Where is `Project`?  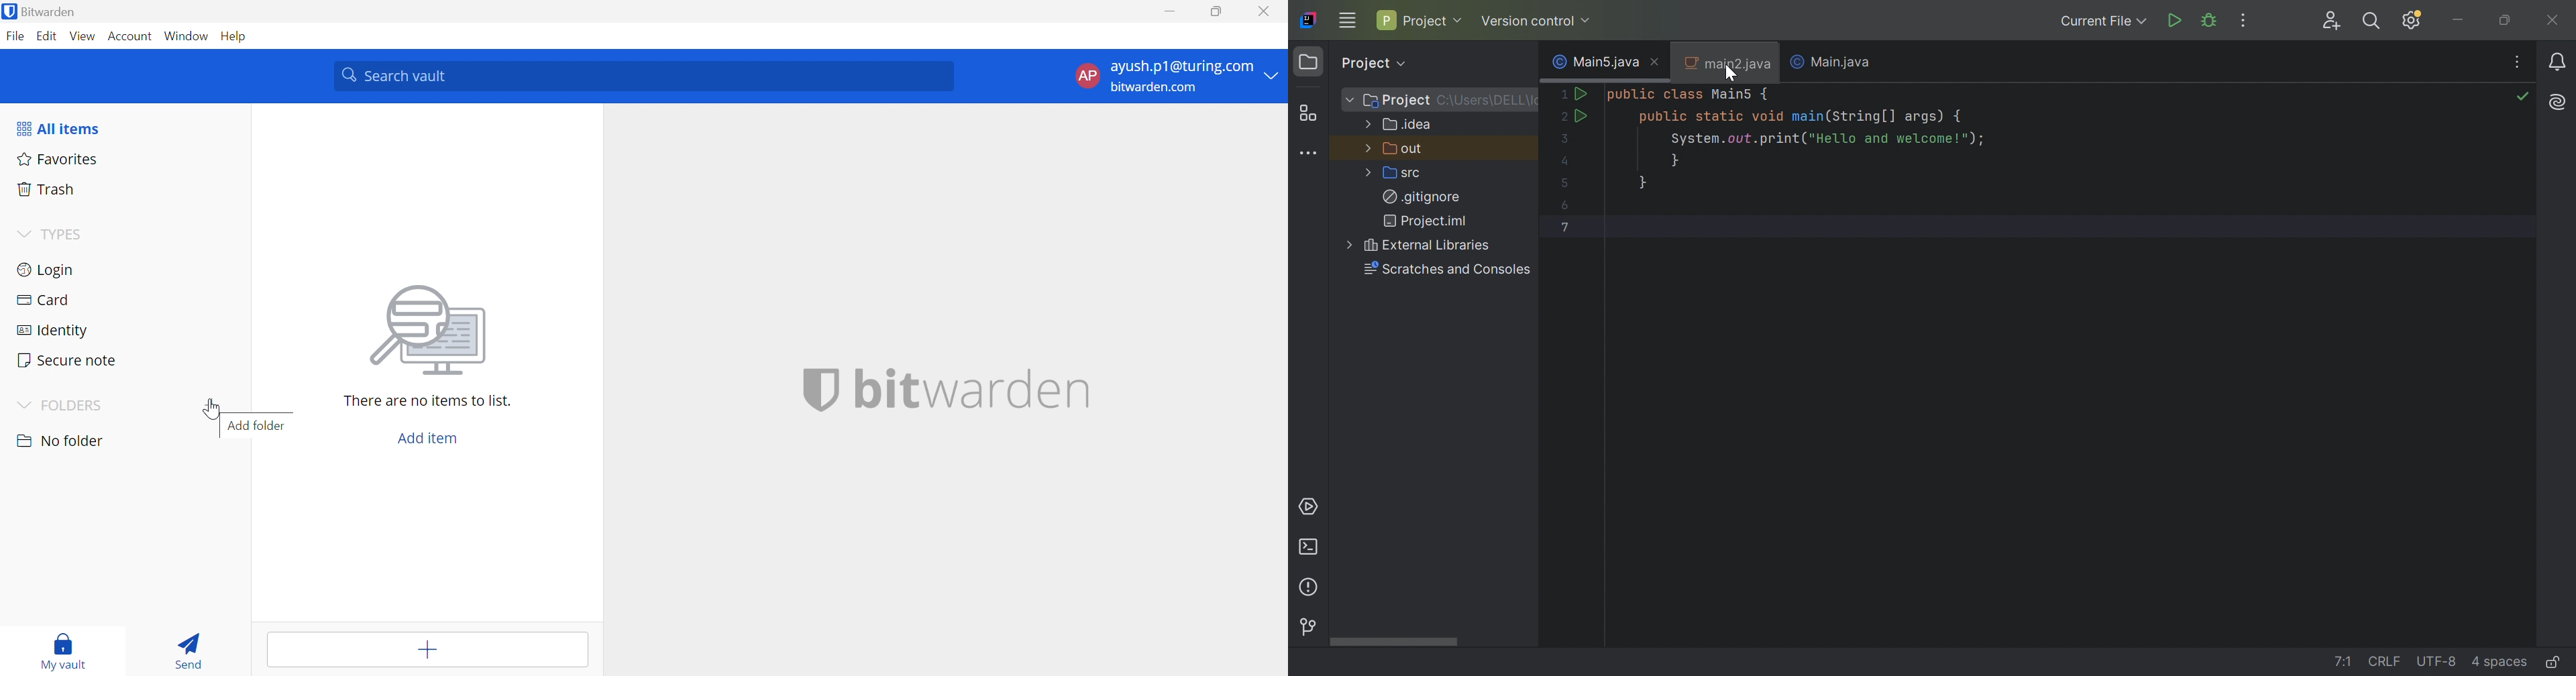
Project is located at coordinates (1371, 63).